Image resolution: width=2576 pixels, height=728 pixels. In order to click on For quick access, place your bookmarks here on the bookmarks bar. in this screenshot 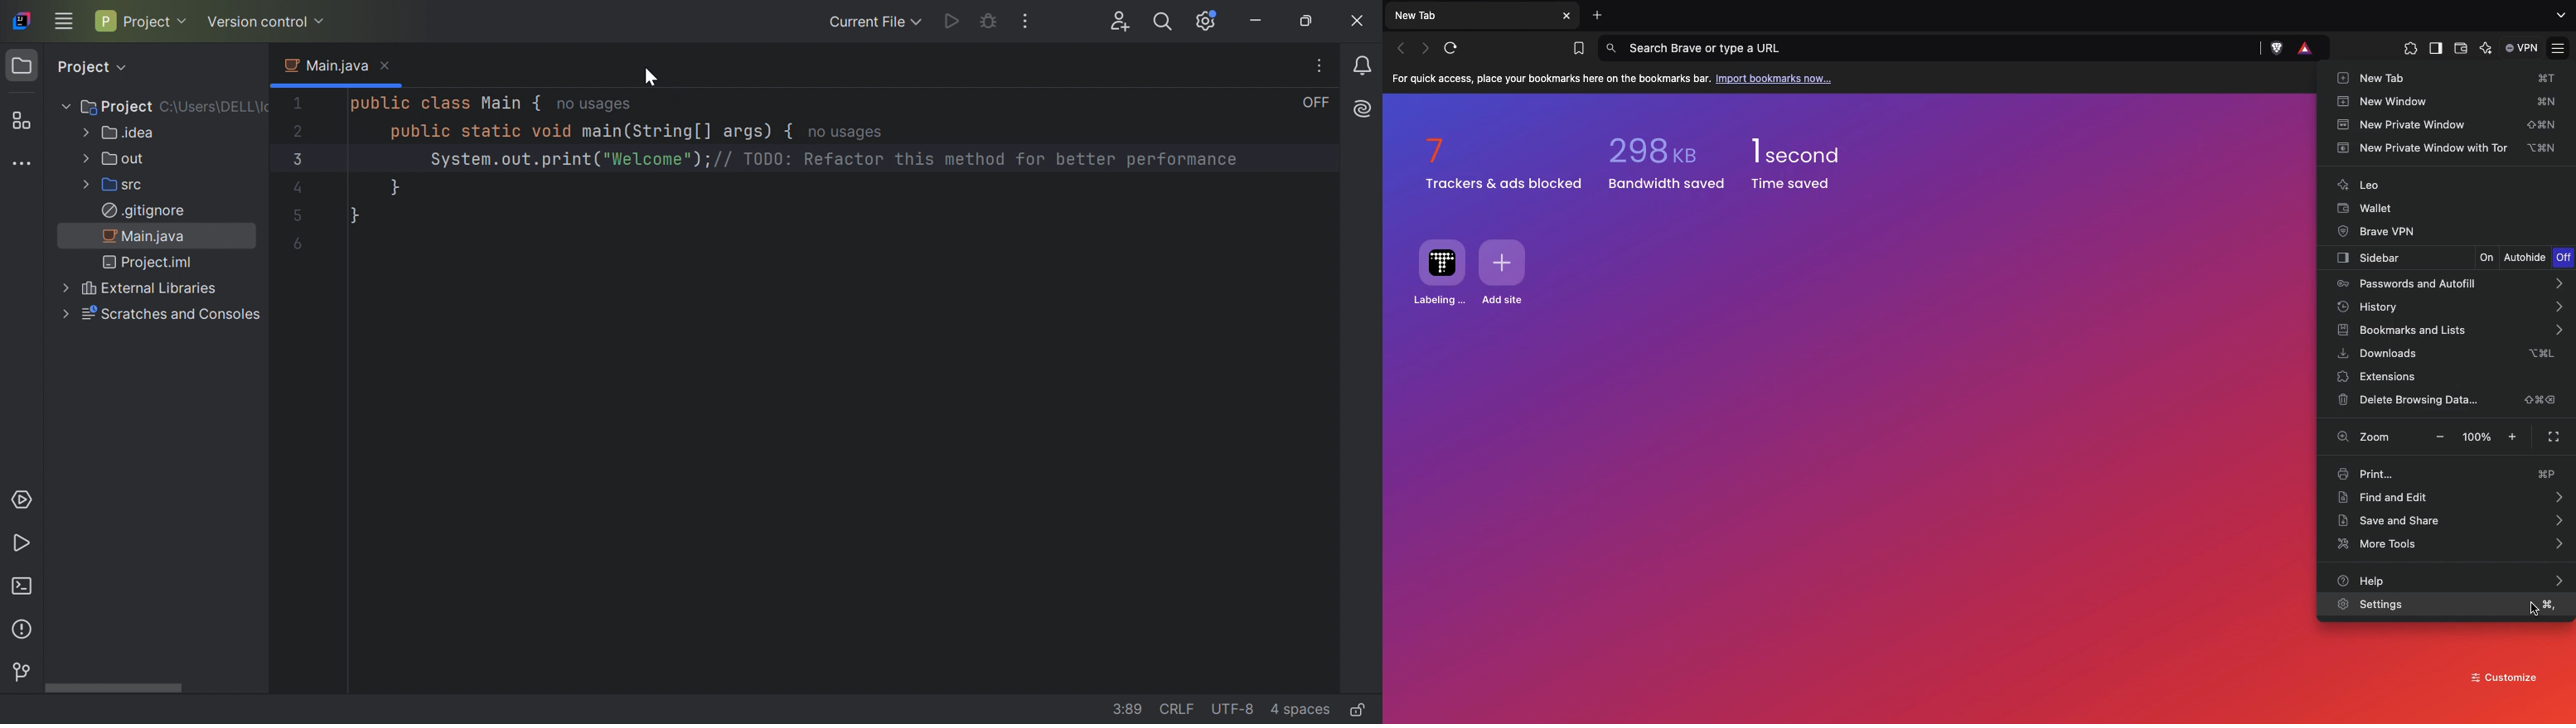, I will do `click(1548, 79)`.